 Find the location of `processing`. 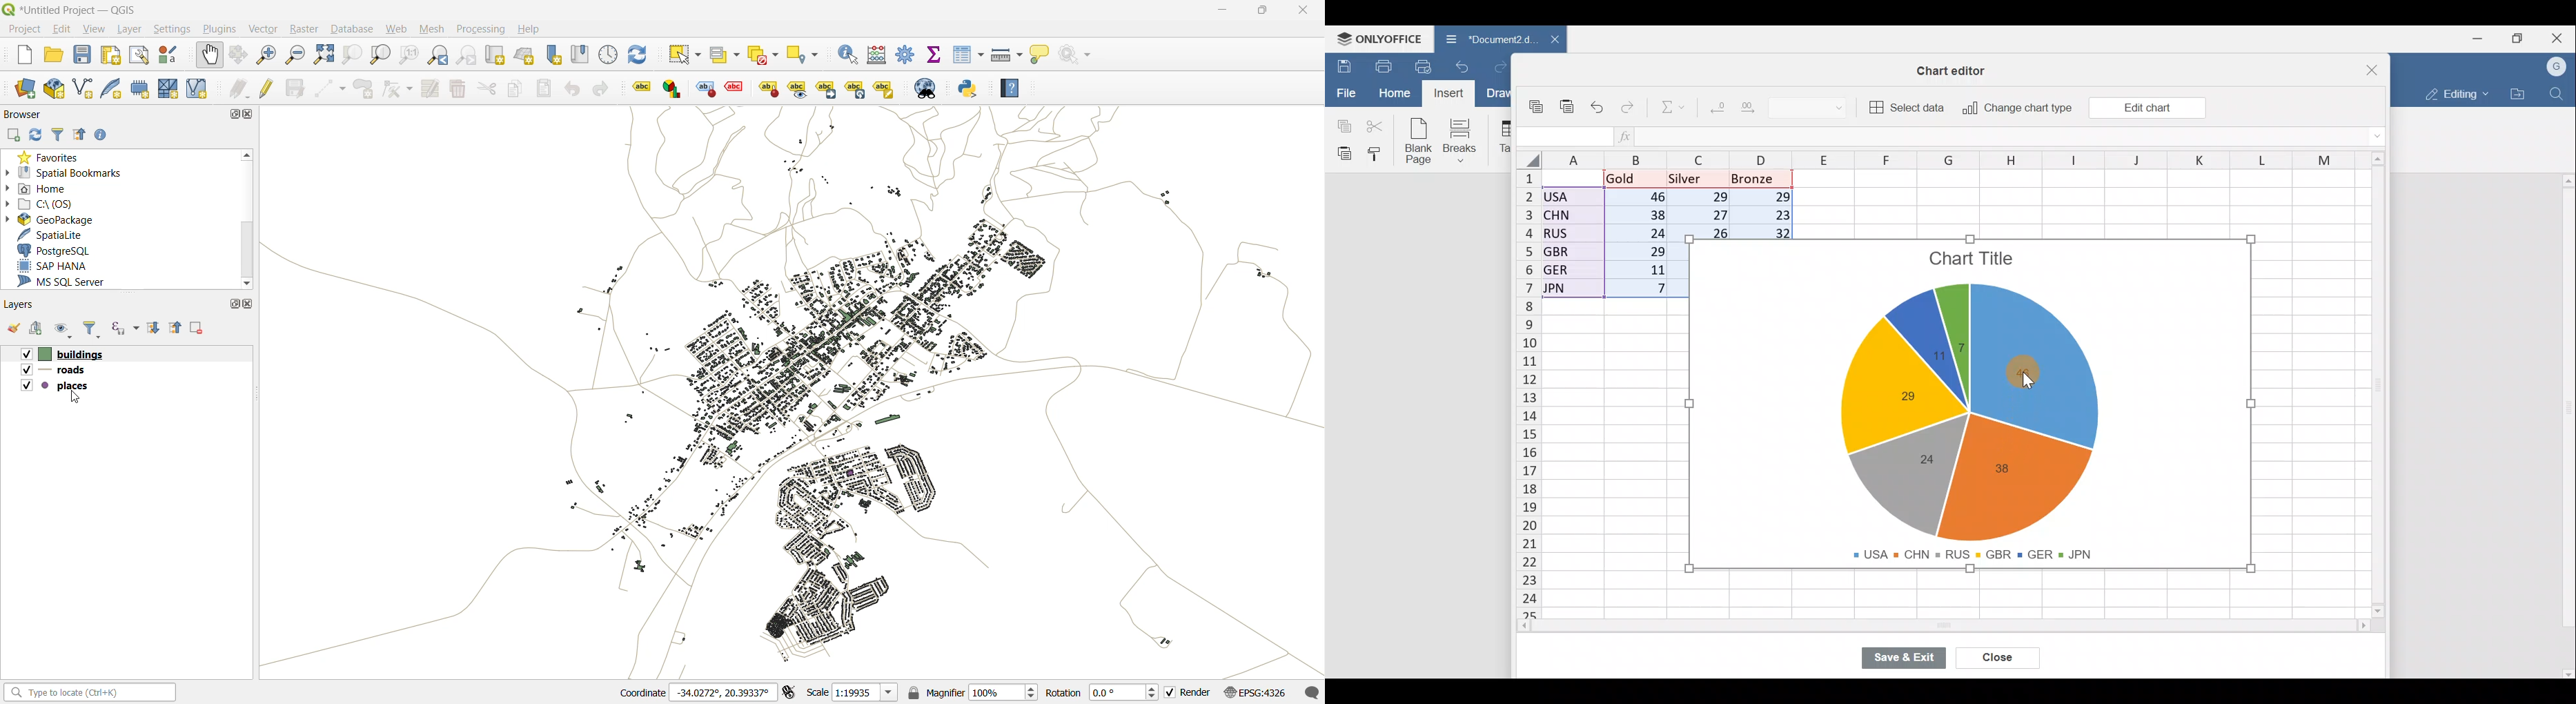

processing is located at coordinates (483, 30).